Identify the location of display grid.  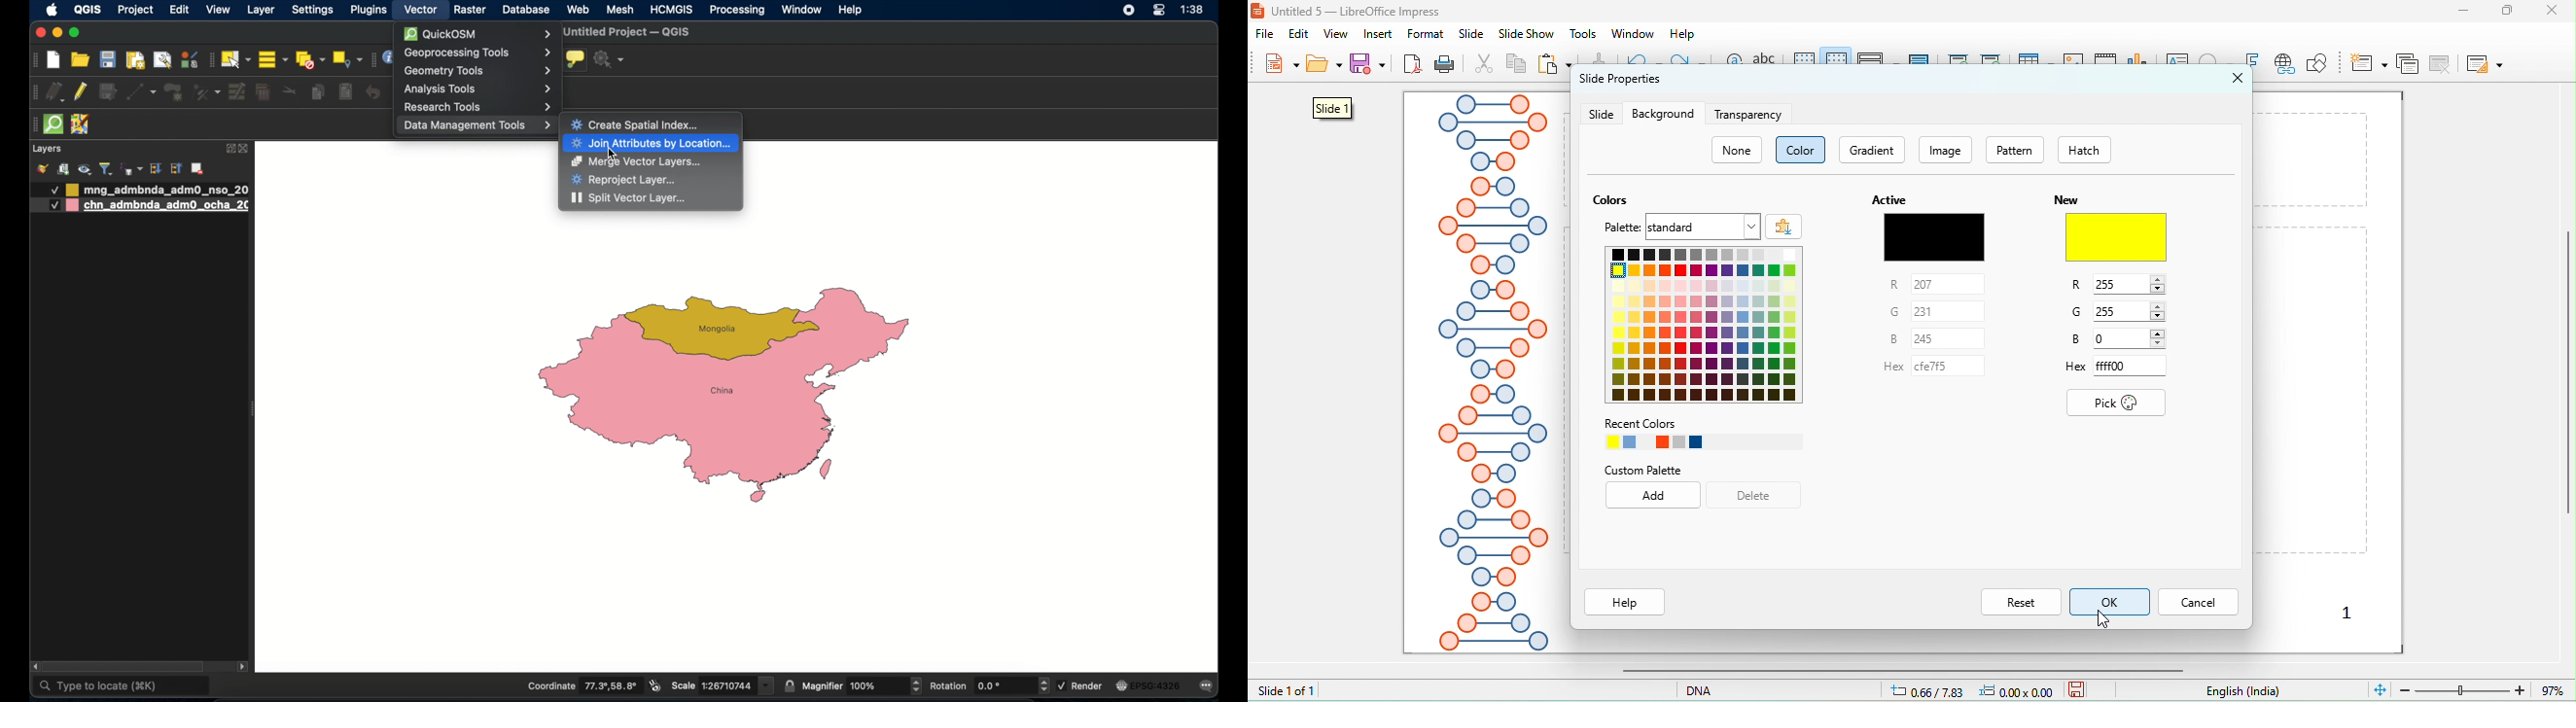
(1805, 62).